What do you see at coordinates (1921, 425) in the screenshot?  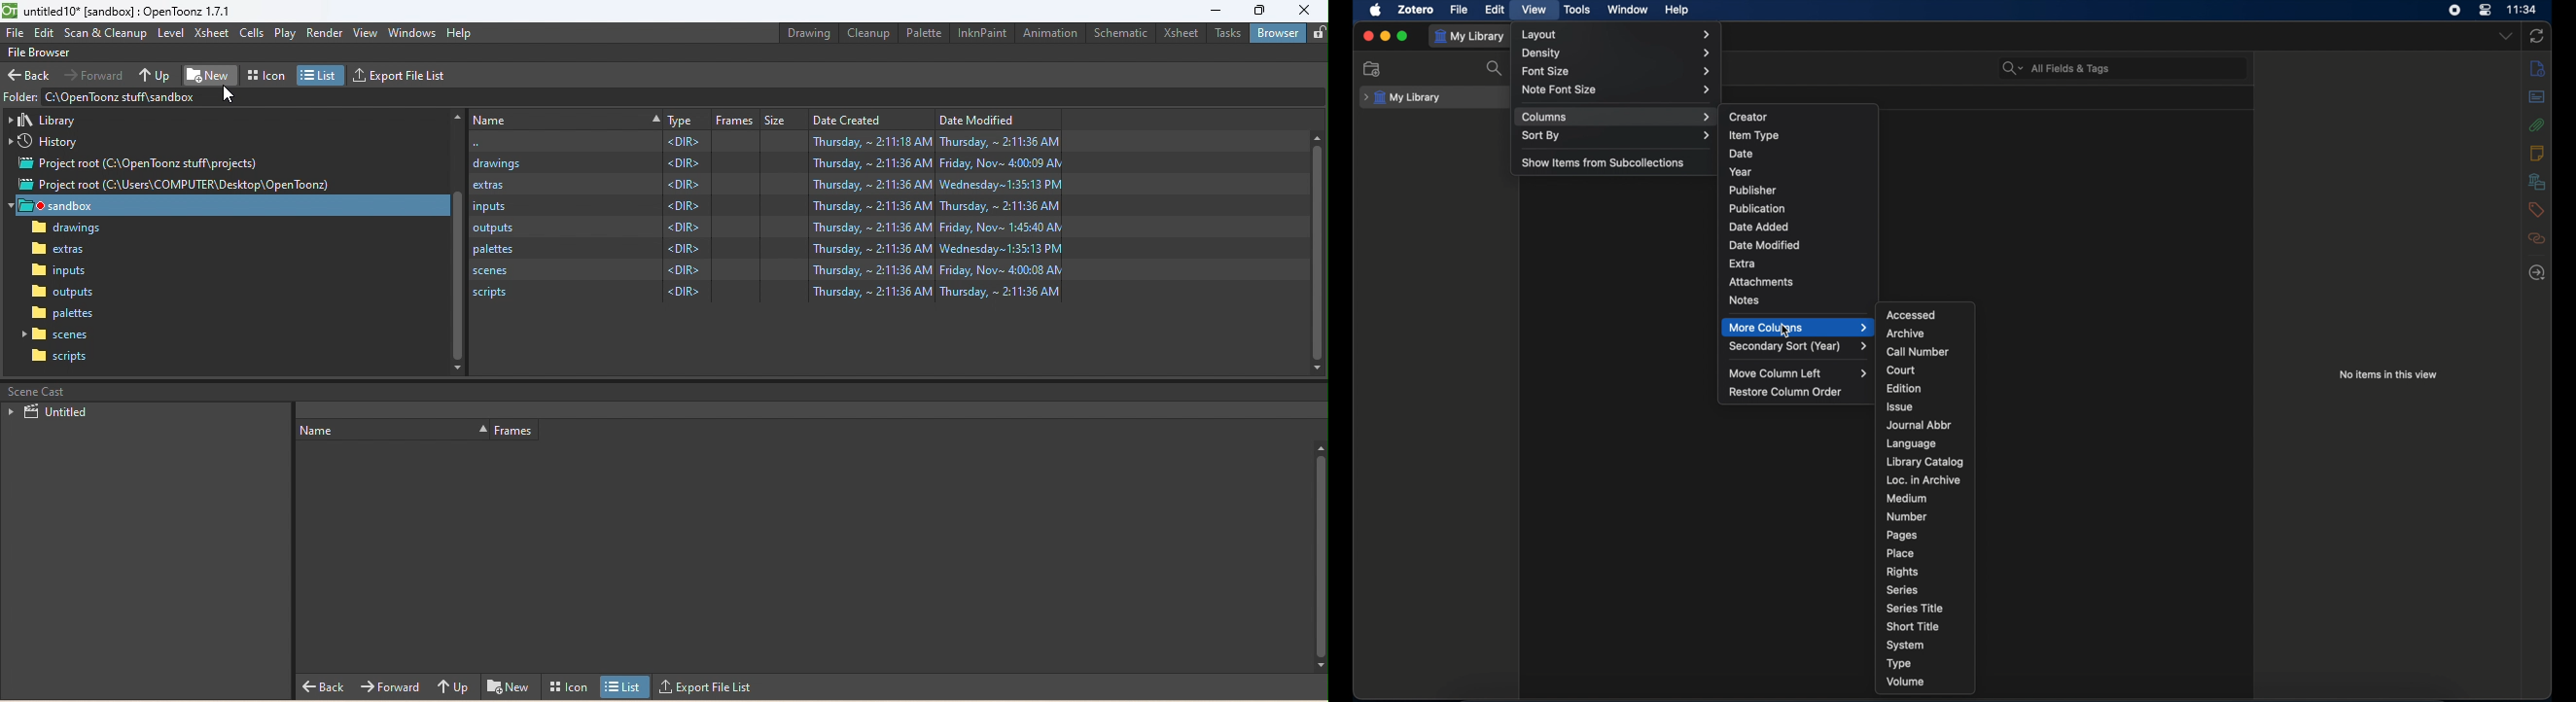 I see `journal abbr` at bounding box center [1921, 425].